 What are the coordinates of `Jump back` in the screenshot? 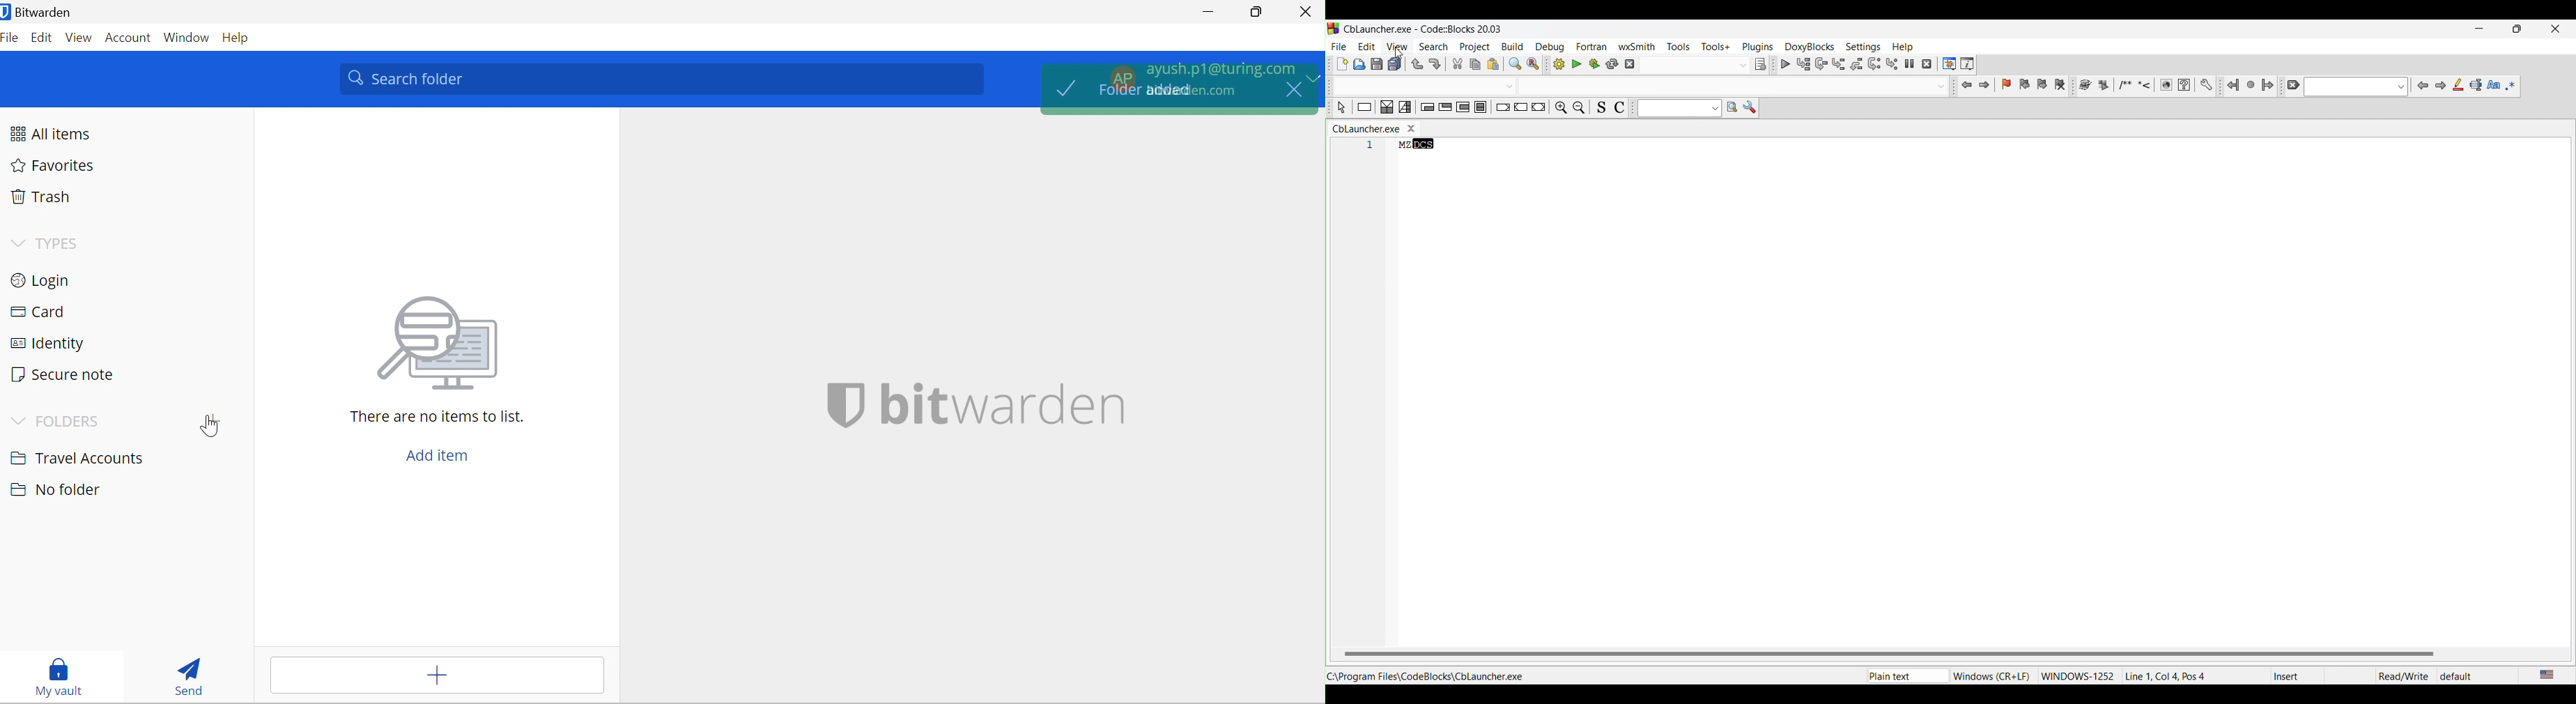 It's located at (2234, 85).